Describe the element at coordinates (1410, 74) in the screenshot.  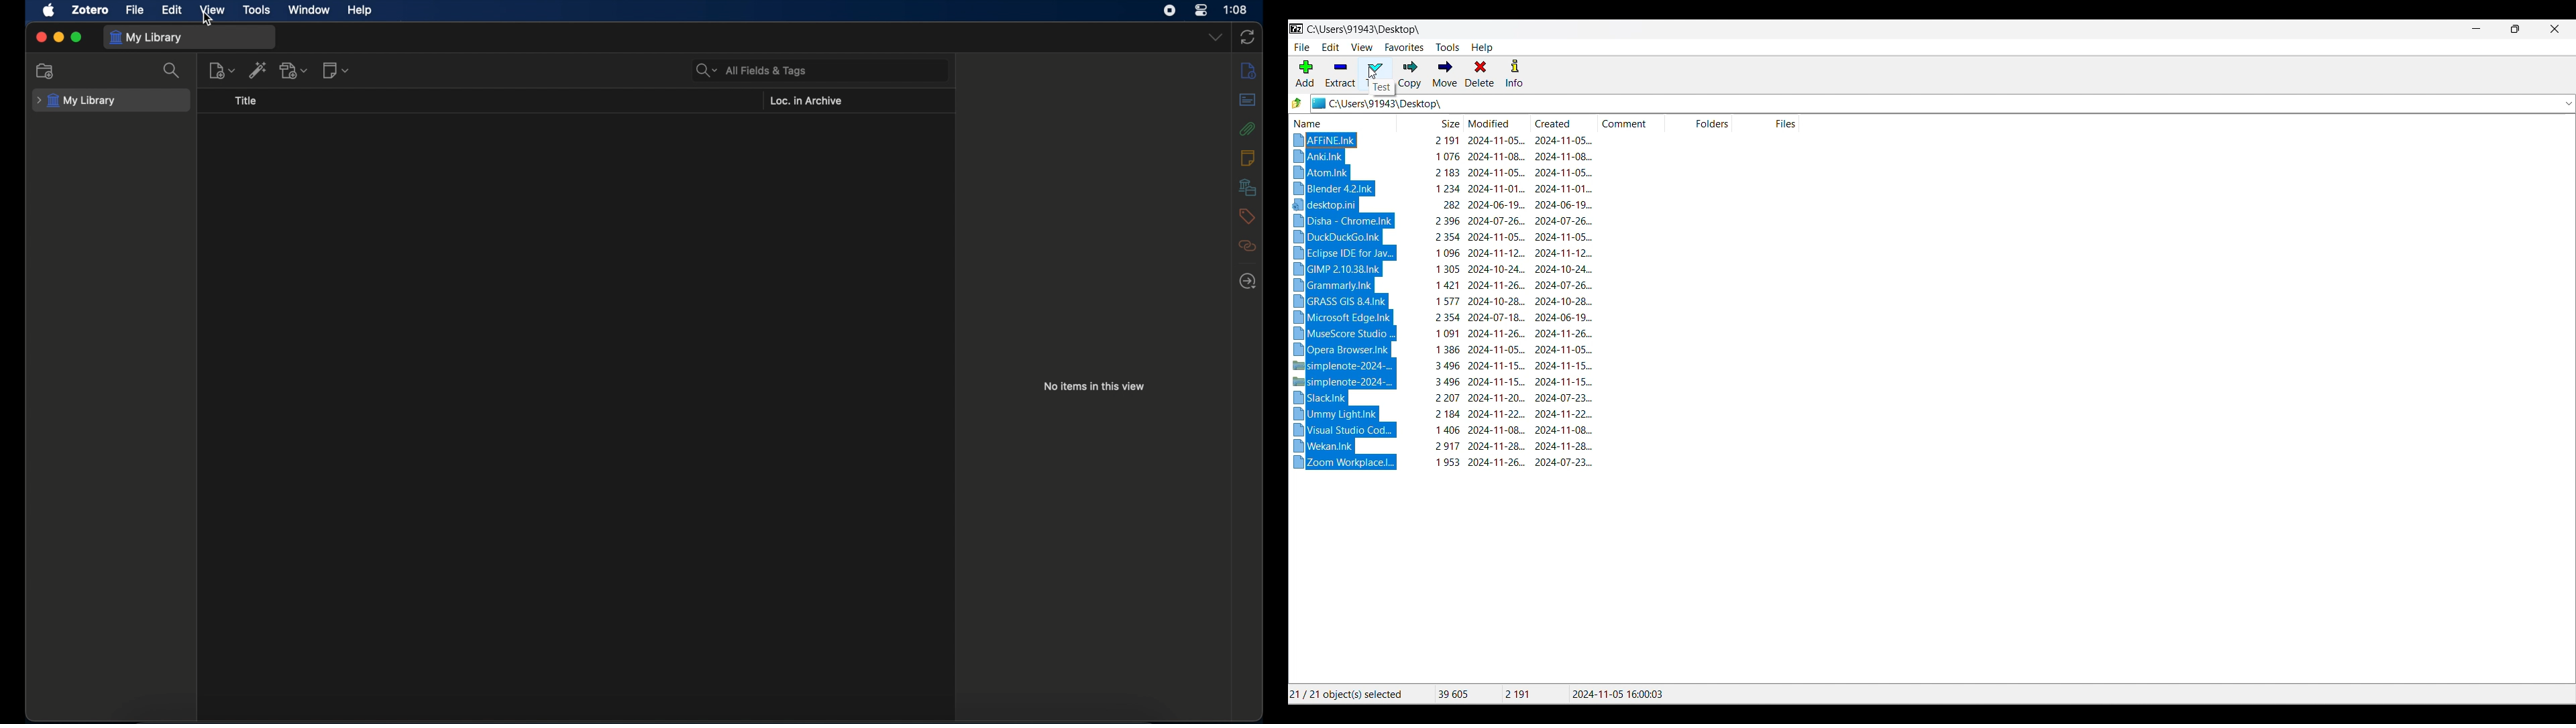
I see `Copy` at that location.